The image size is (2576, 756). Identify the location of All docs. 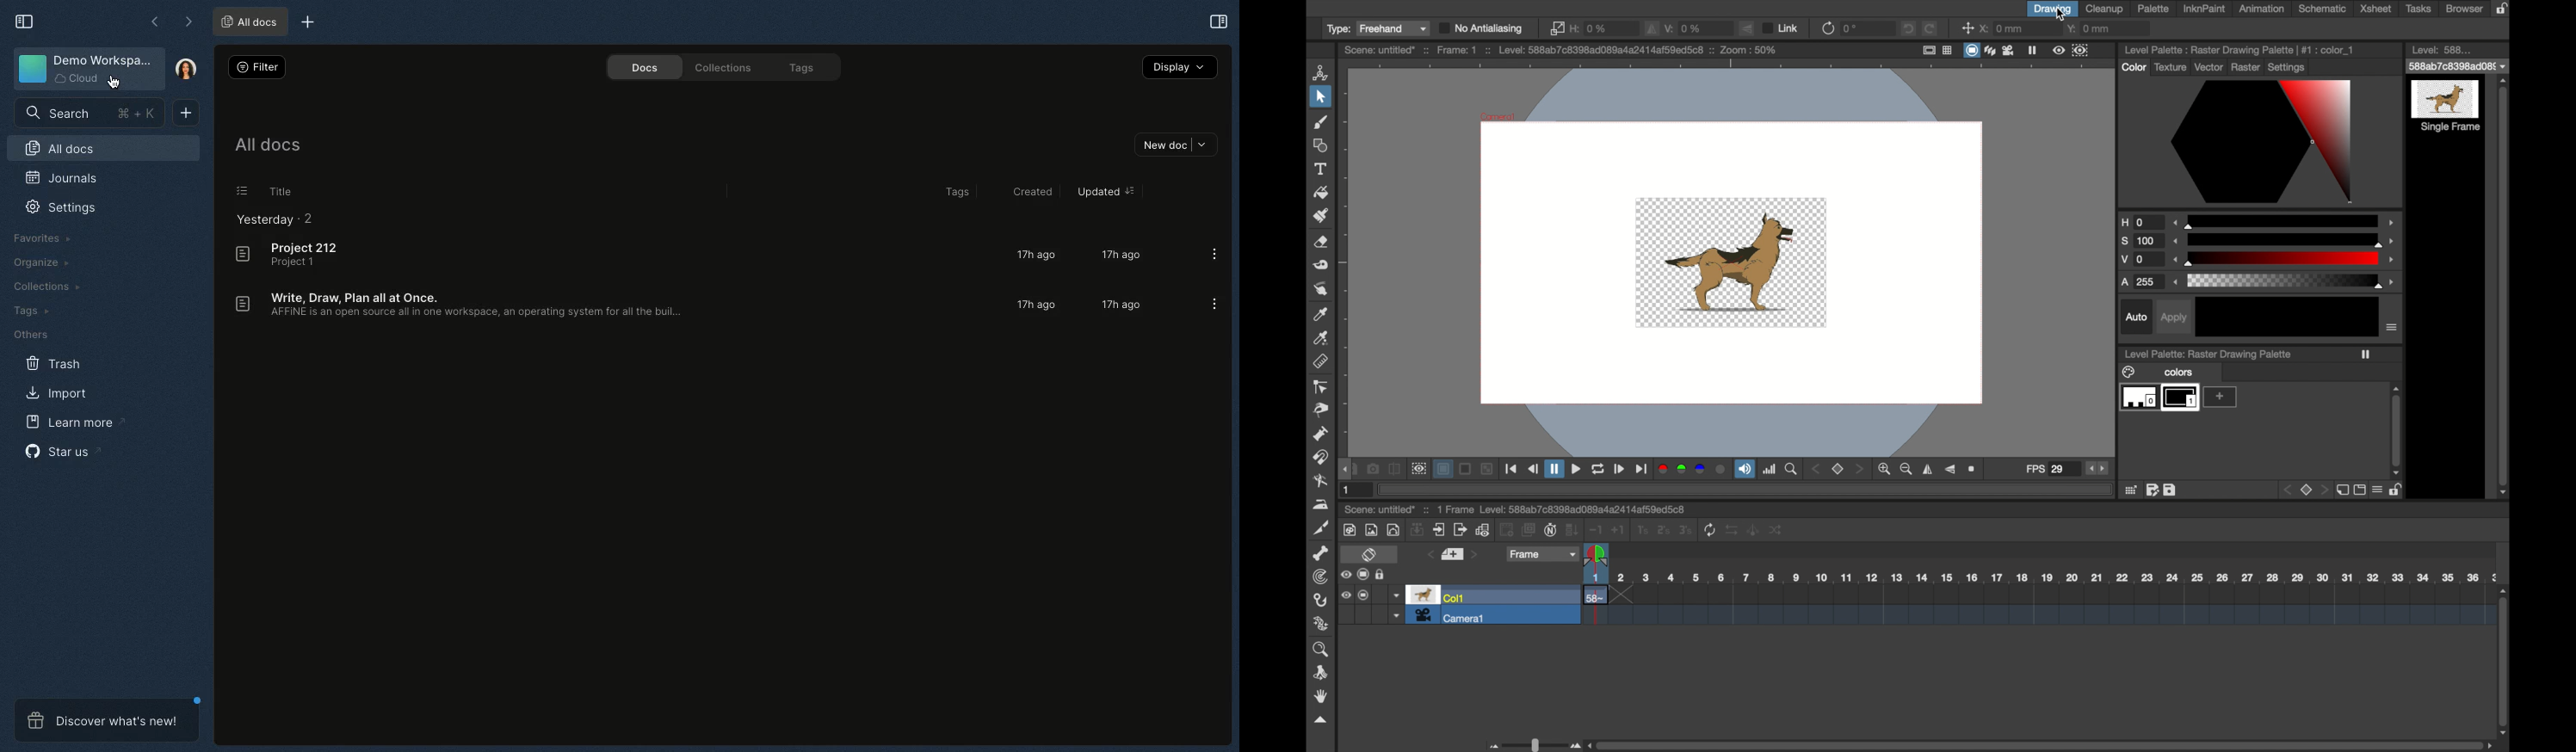
(265, 145).